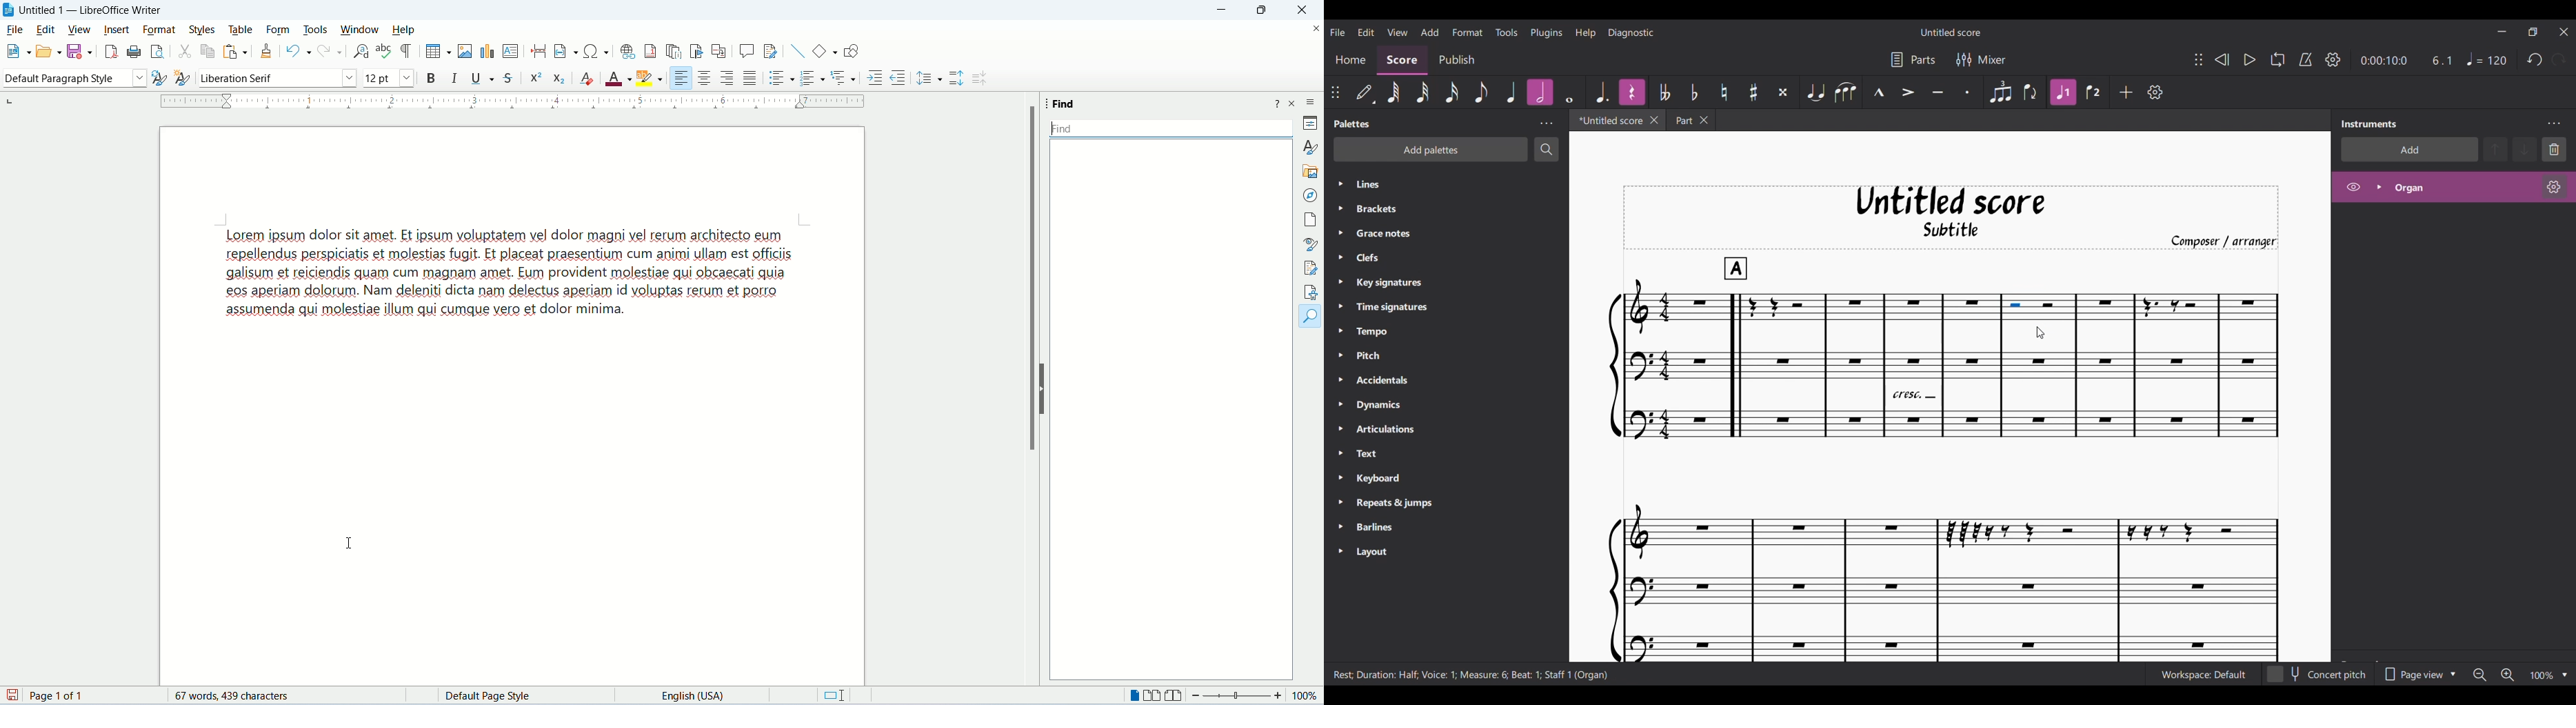  Describe the element at coordinates (1310, 101) in the screenshot. I see `sidebar` at that location.